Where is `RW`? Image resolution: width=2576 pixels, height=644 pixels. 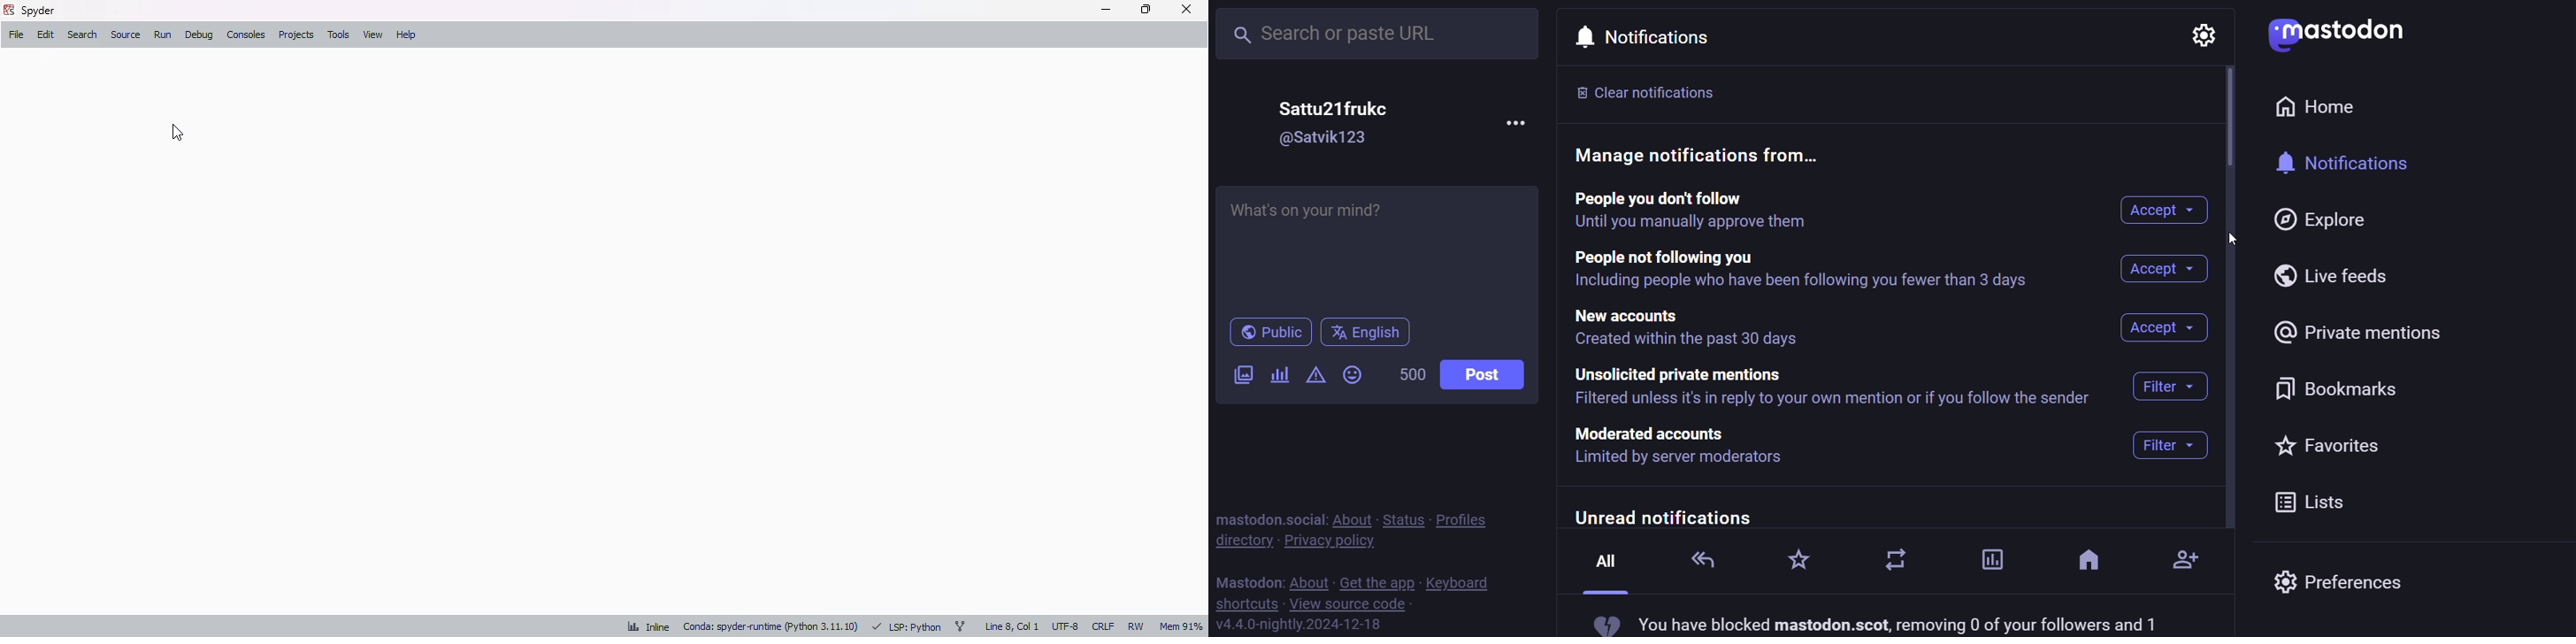
RW is located at coordinates (1137, 625).